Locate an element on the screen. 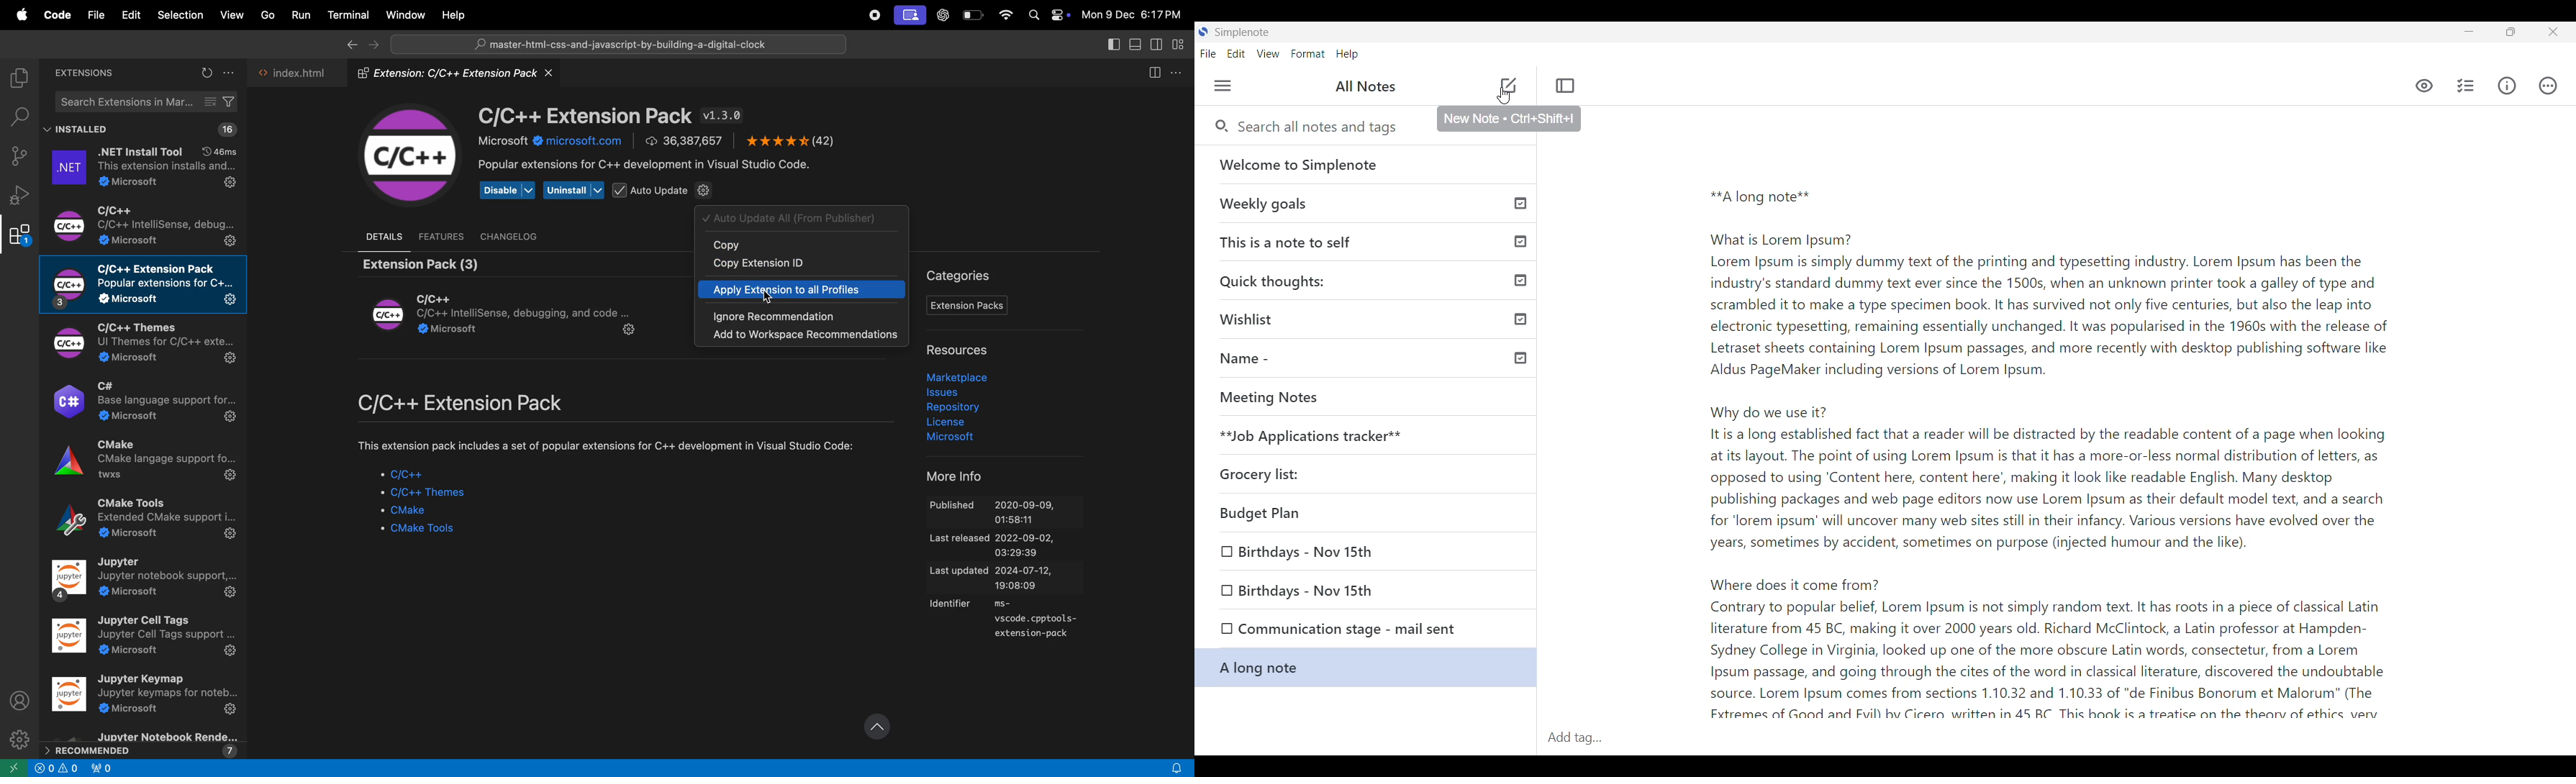 The image size is (2576, 784). cursor is located at coordinates (770, 297).